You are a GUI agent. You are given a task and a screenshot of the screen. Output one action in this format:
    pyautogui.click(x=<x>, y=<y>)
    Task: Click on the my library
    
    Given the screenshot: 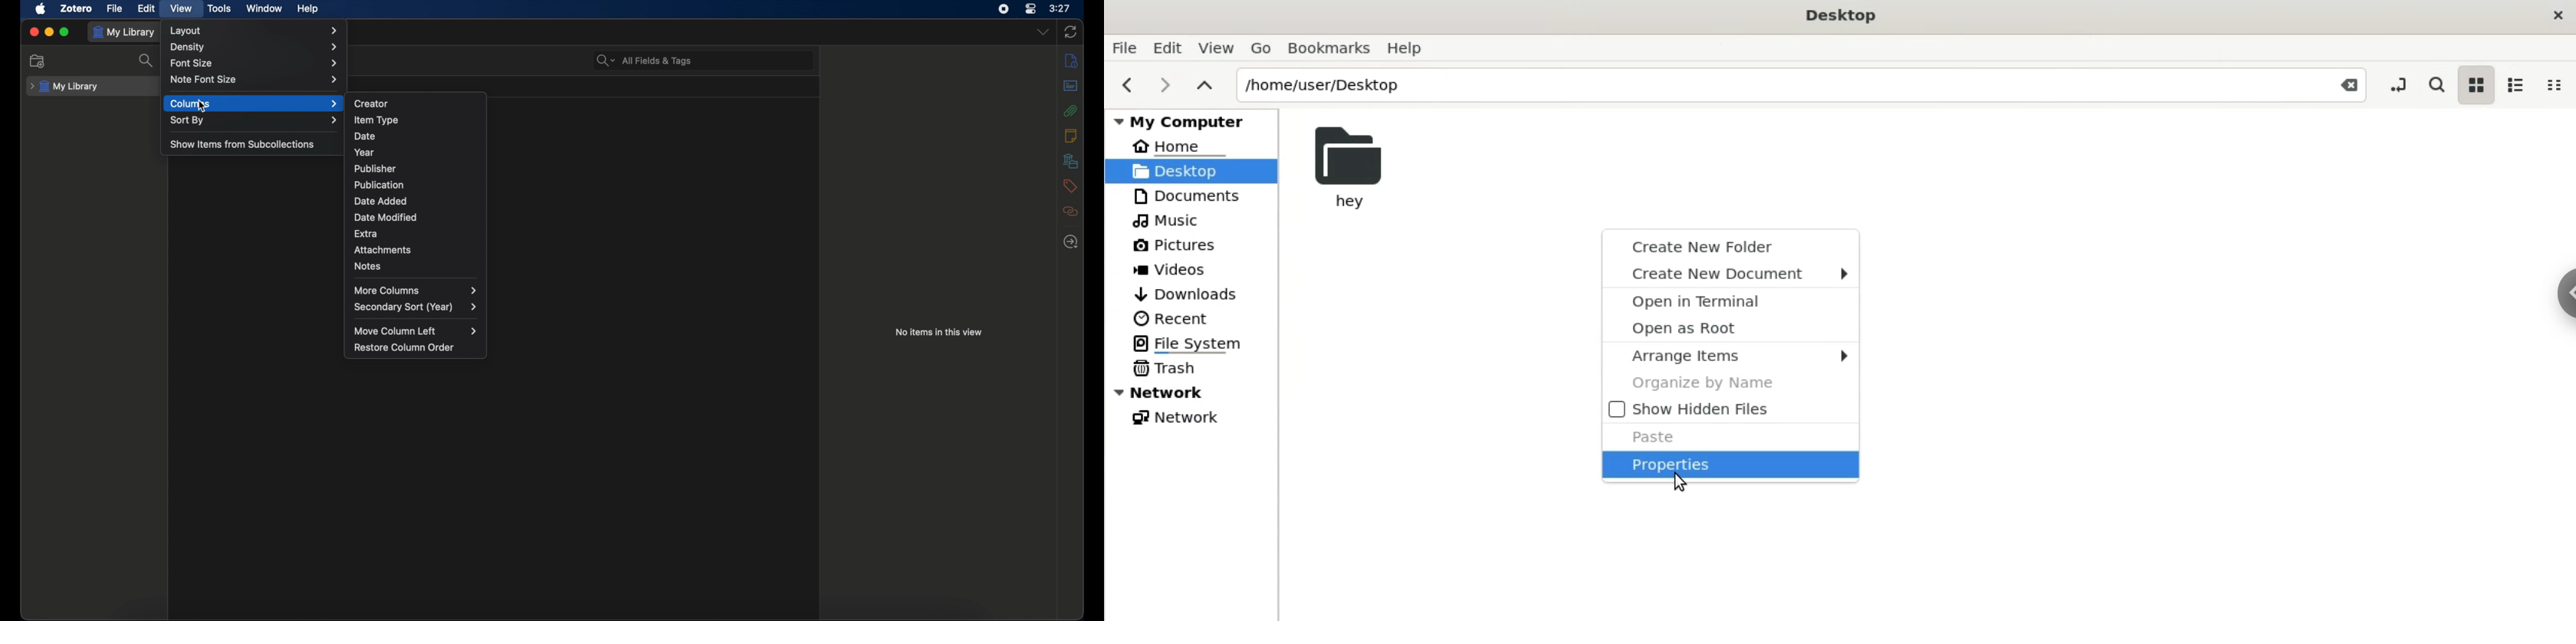 What is the action you would take?
    pyautogui.click(x=65, y=87)
    